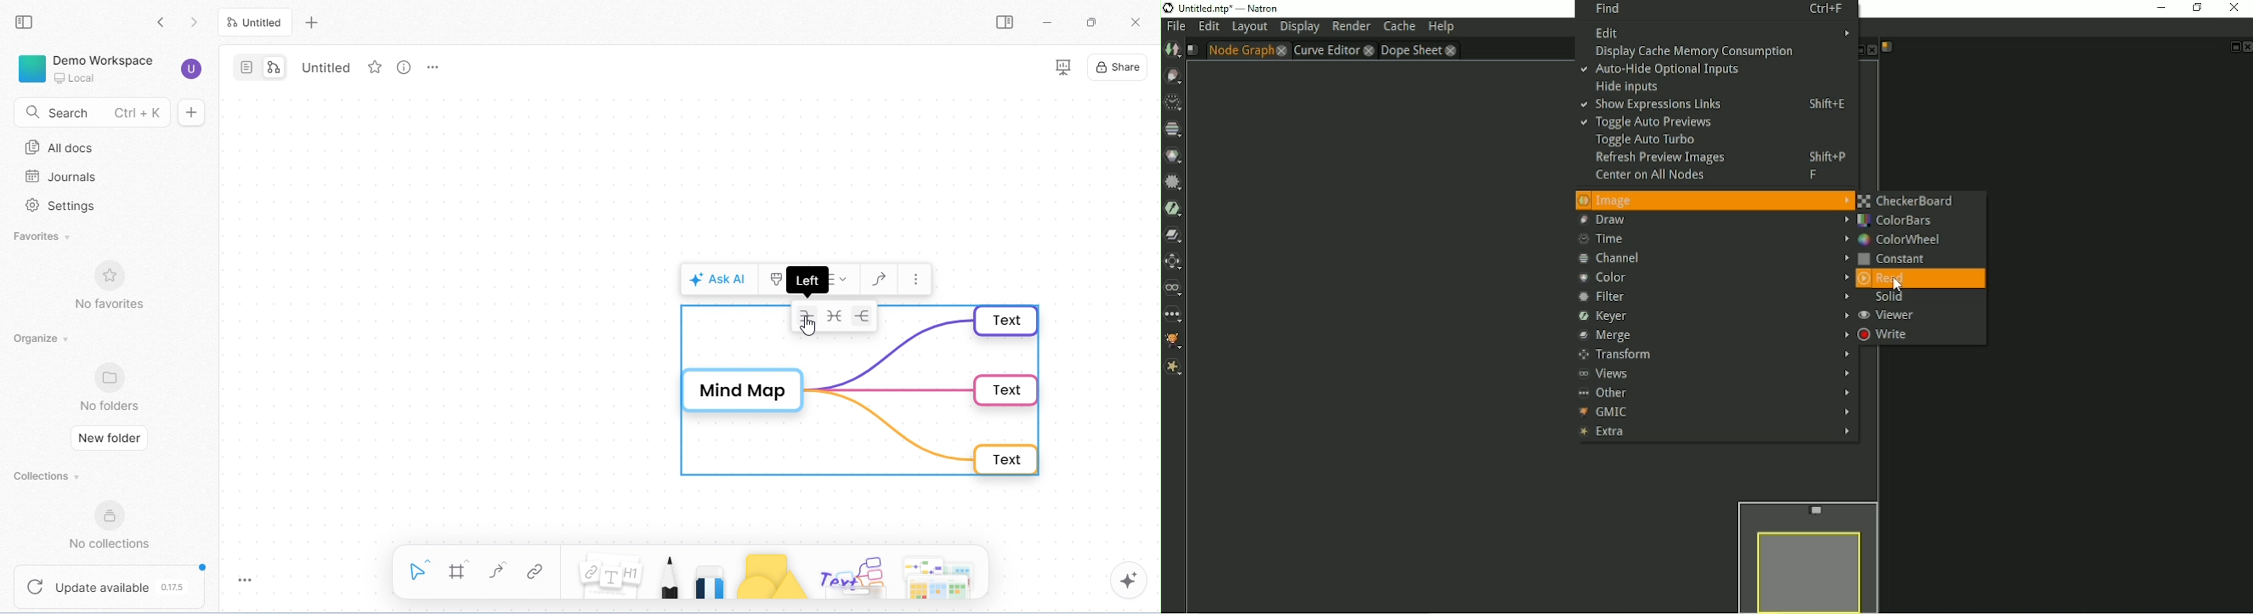  I want to click on new doc, so click(199, 112).